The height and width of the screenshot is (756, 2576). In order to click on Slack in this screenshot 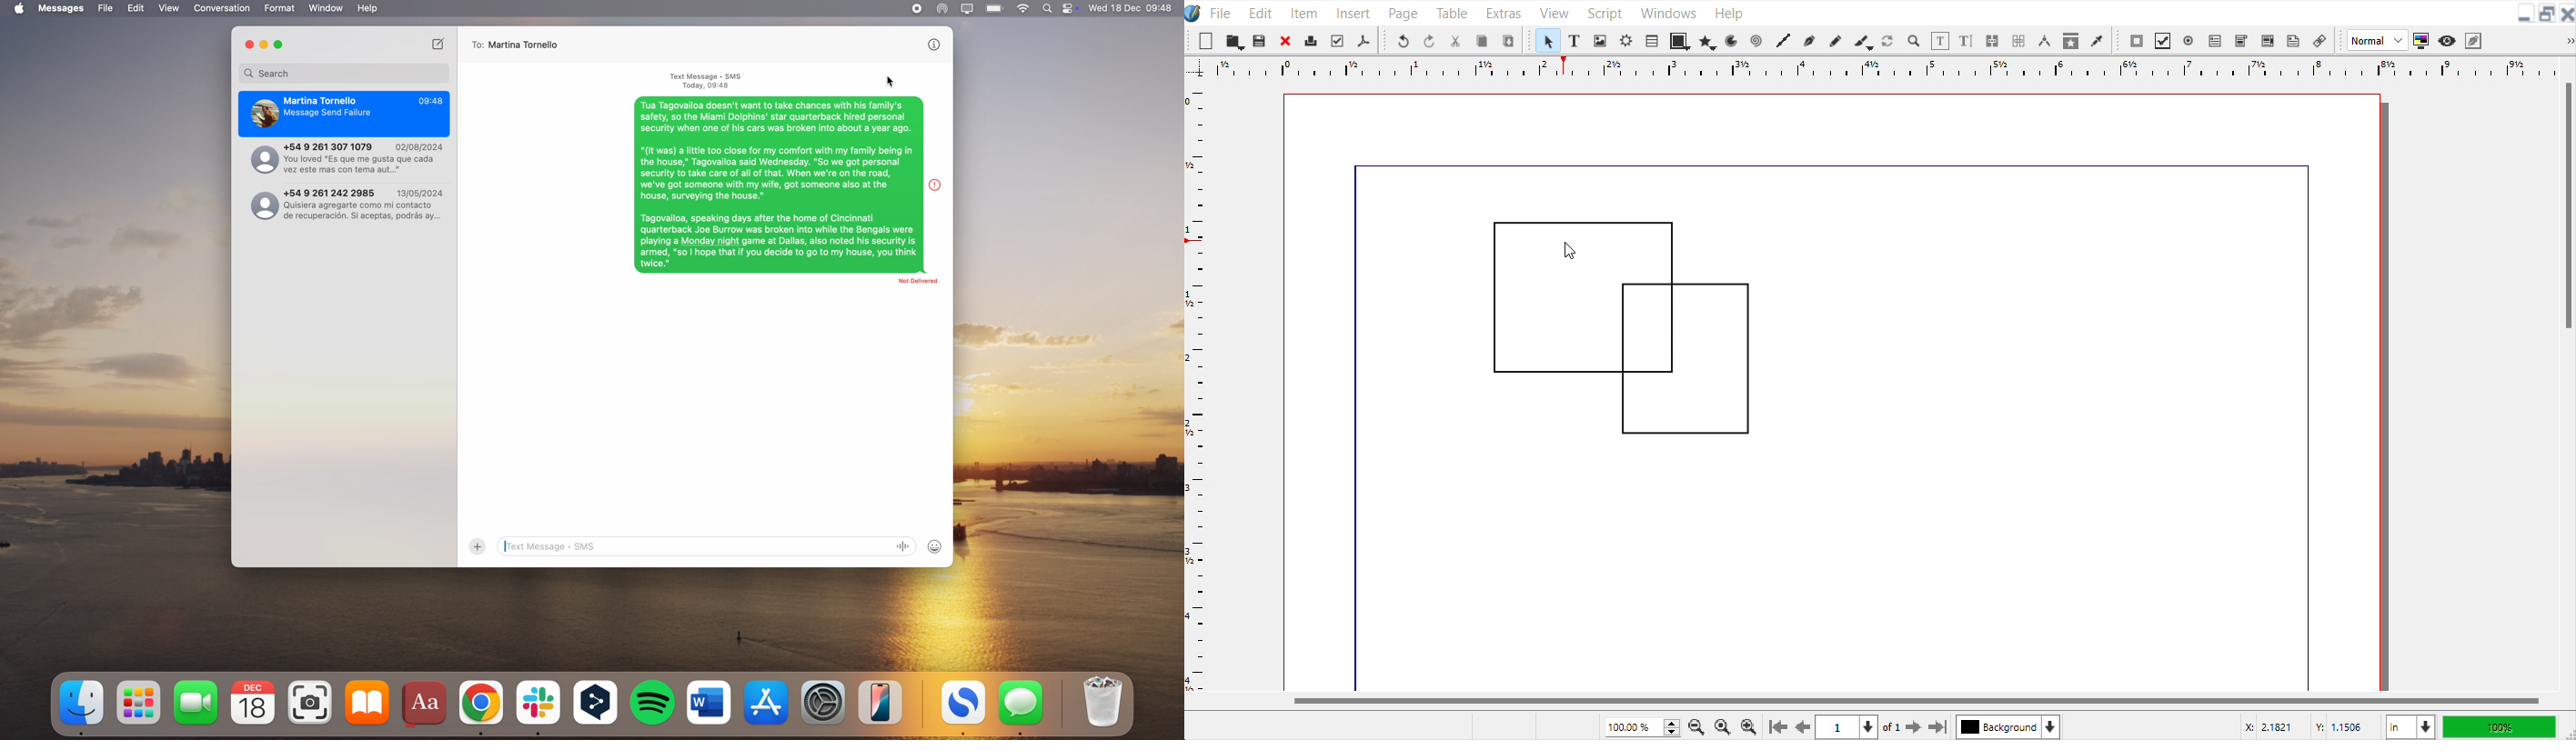, I will do `click(538, 707)`.